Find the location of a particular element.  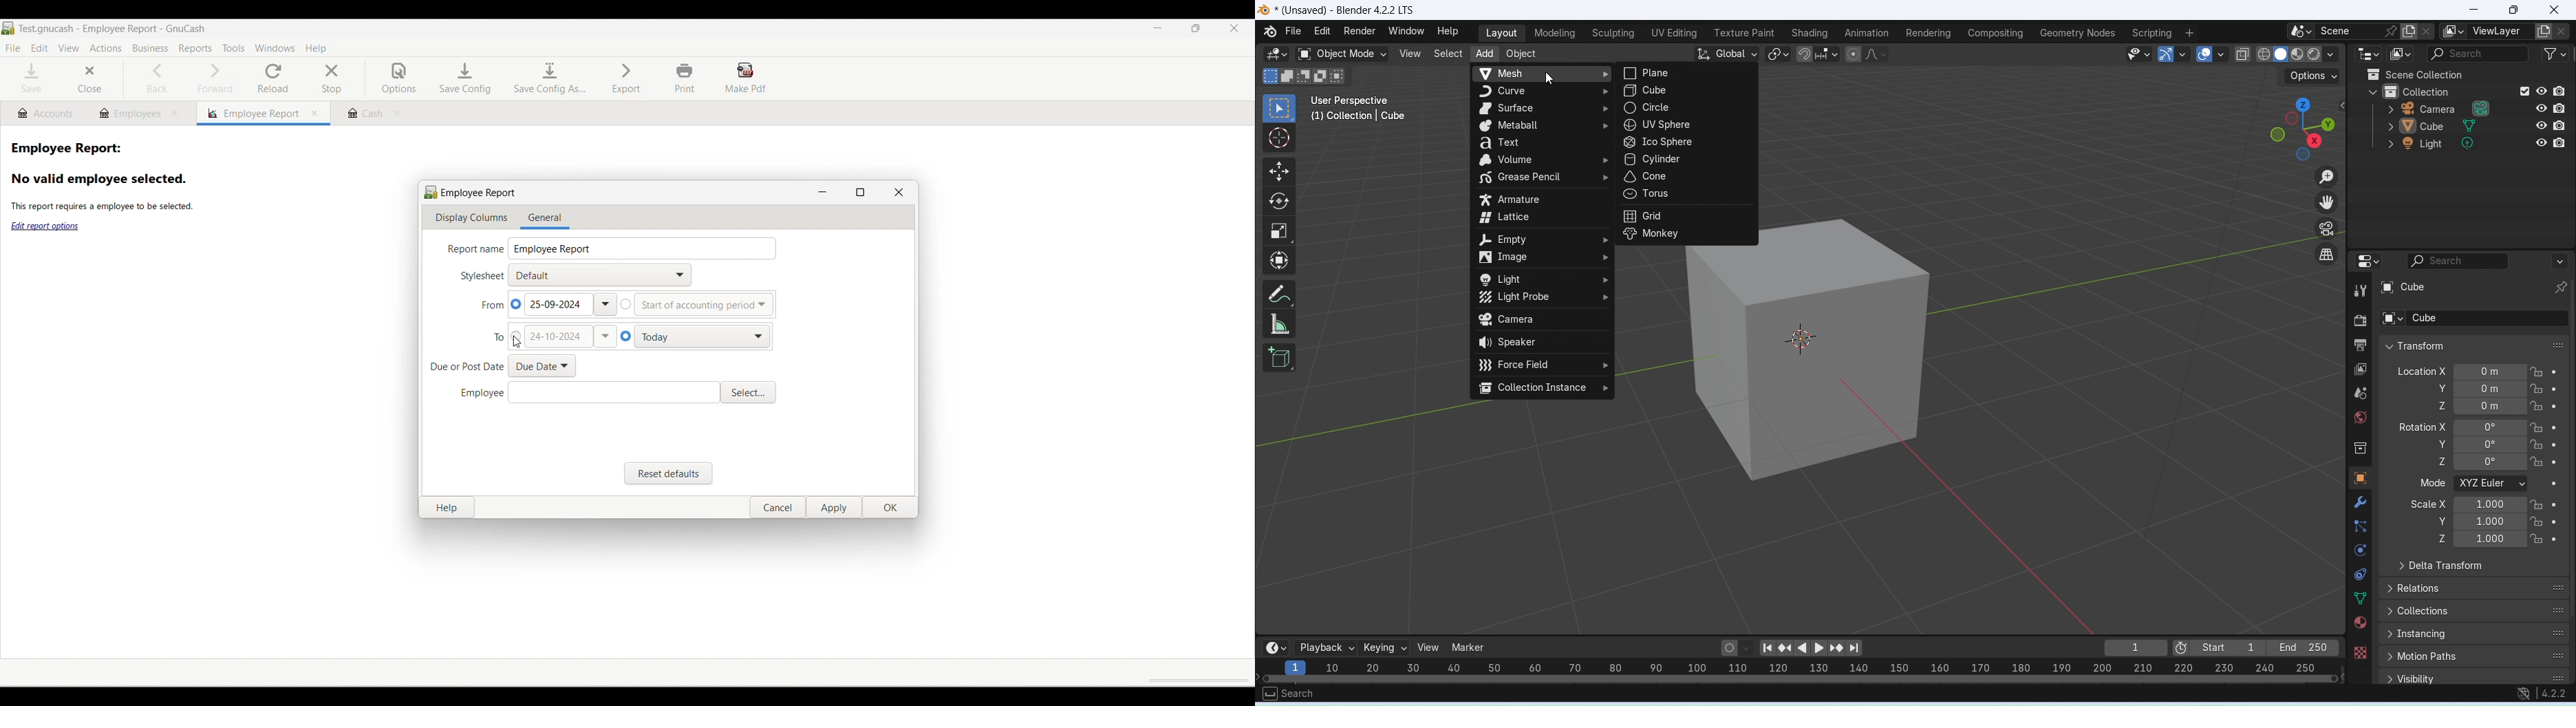

Measure is located at coordinates (1280, 325).